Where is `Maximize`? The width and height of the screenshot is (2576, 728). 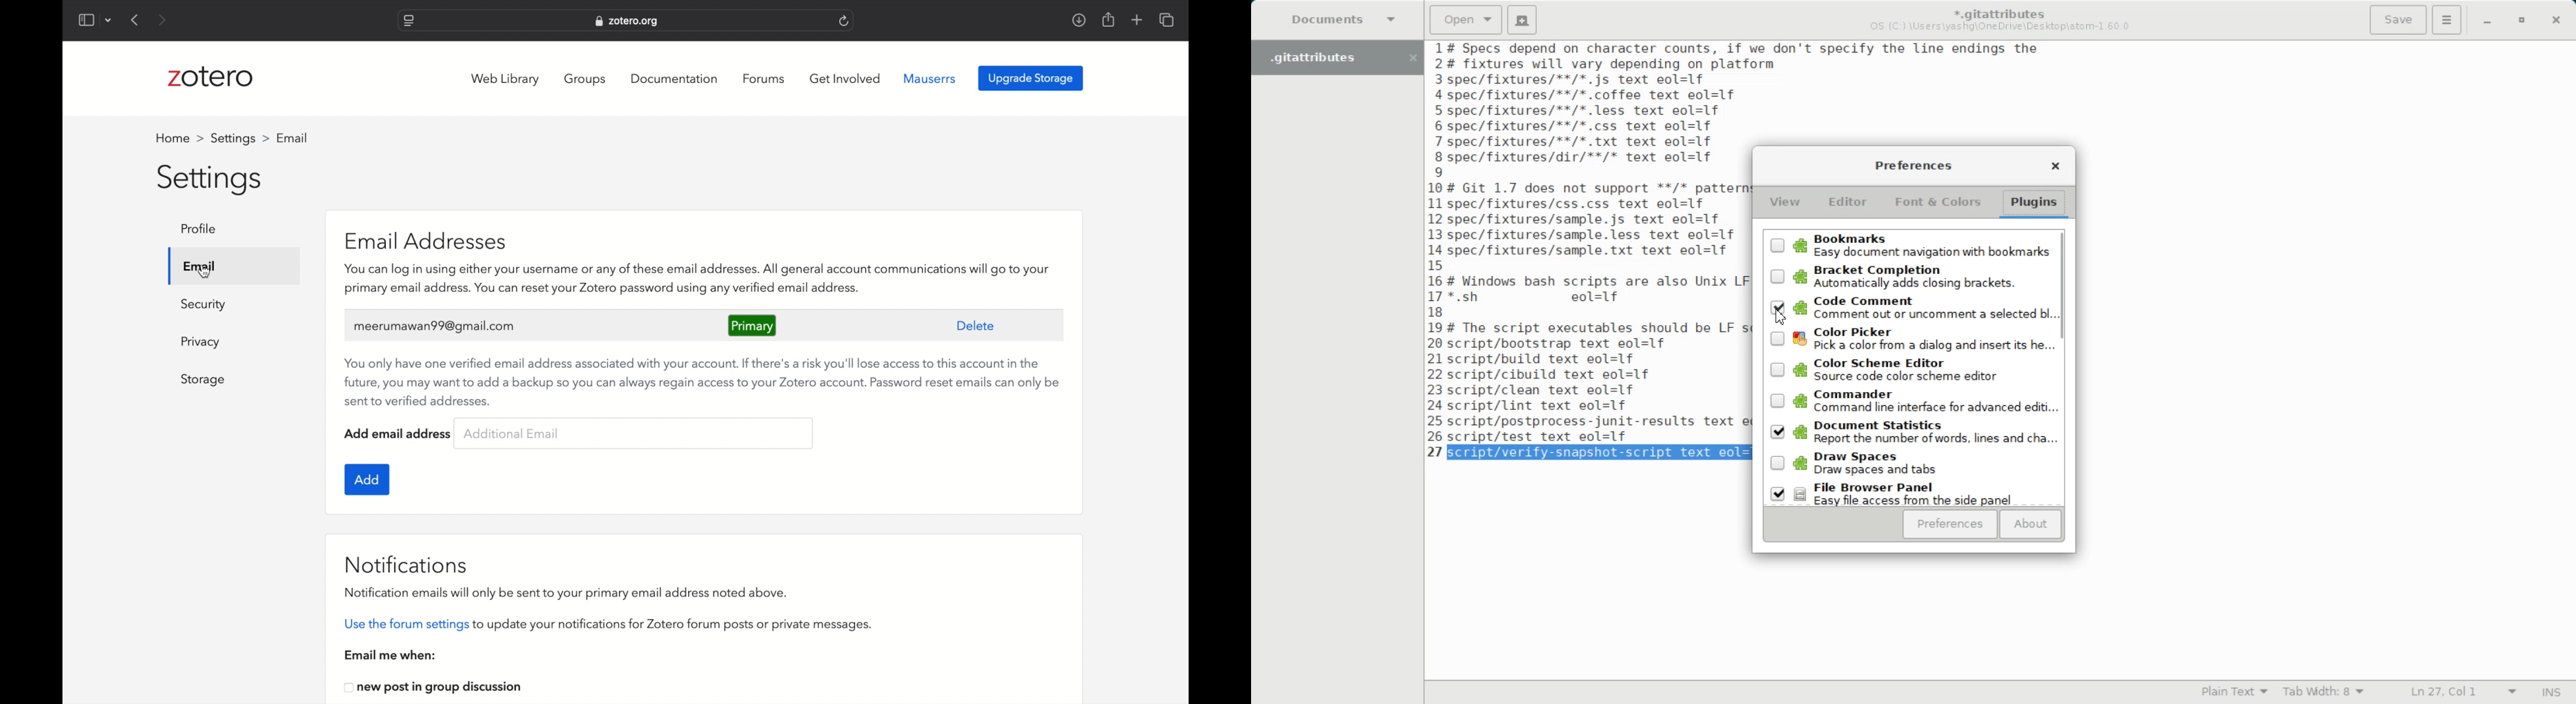 Maximize is located at coordinates (2523, 21).